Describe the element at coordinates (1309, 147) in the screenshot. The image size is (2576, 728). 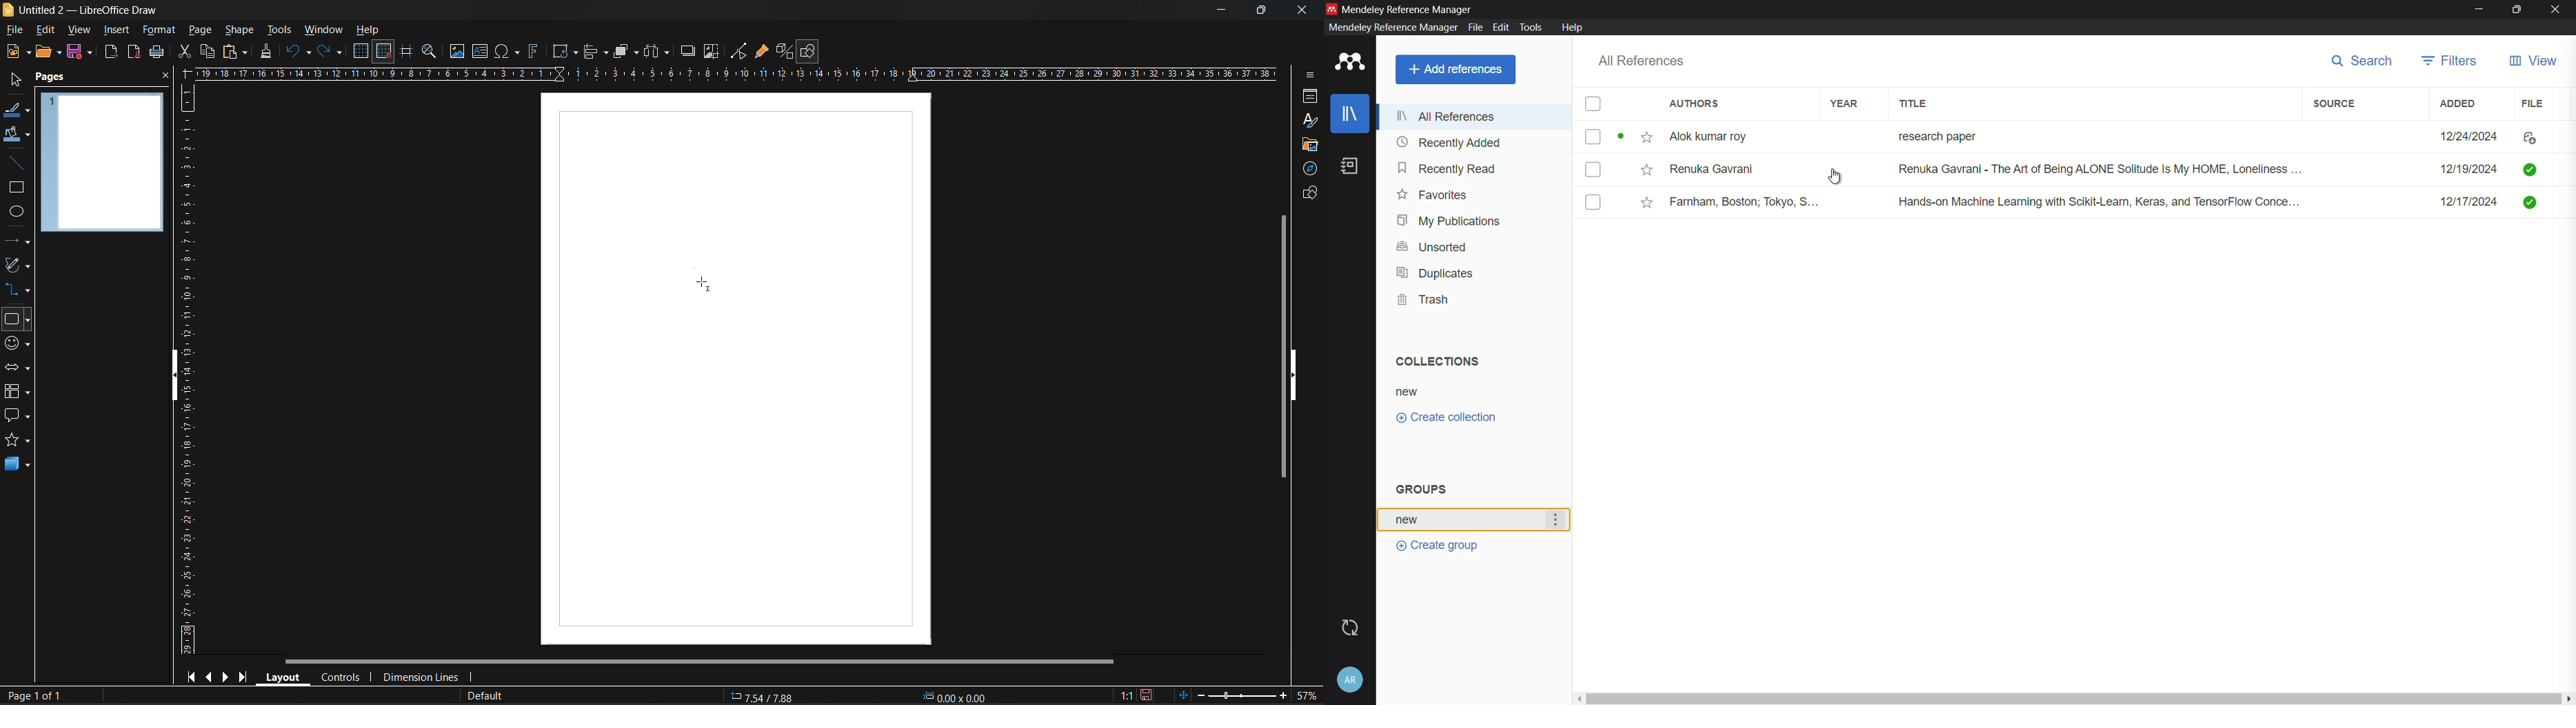
I see `gallery` at that location.